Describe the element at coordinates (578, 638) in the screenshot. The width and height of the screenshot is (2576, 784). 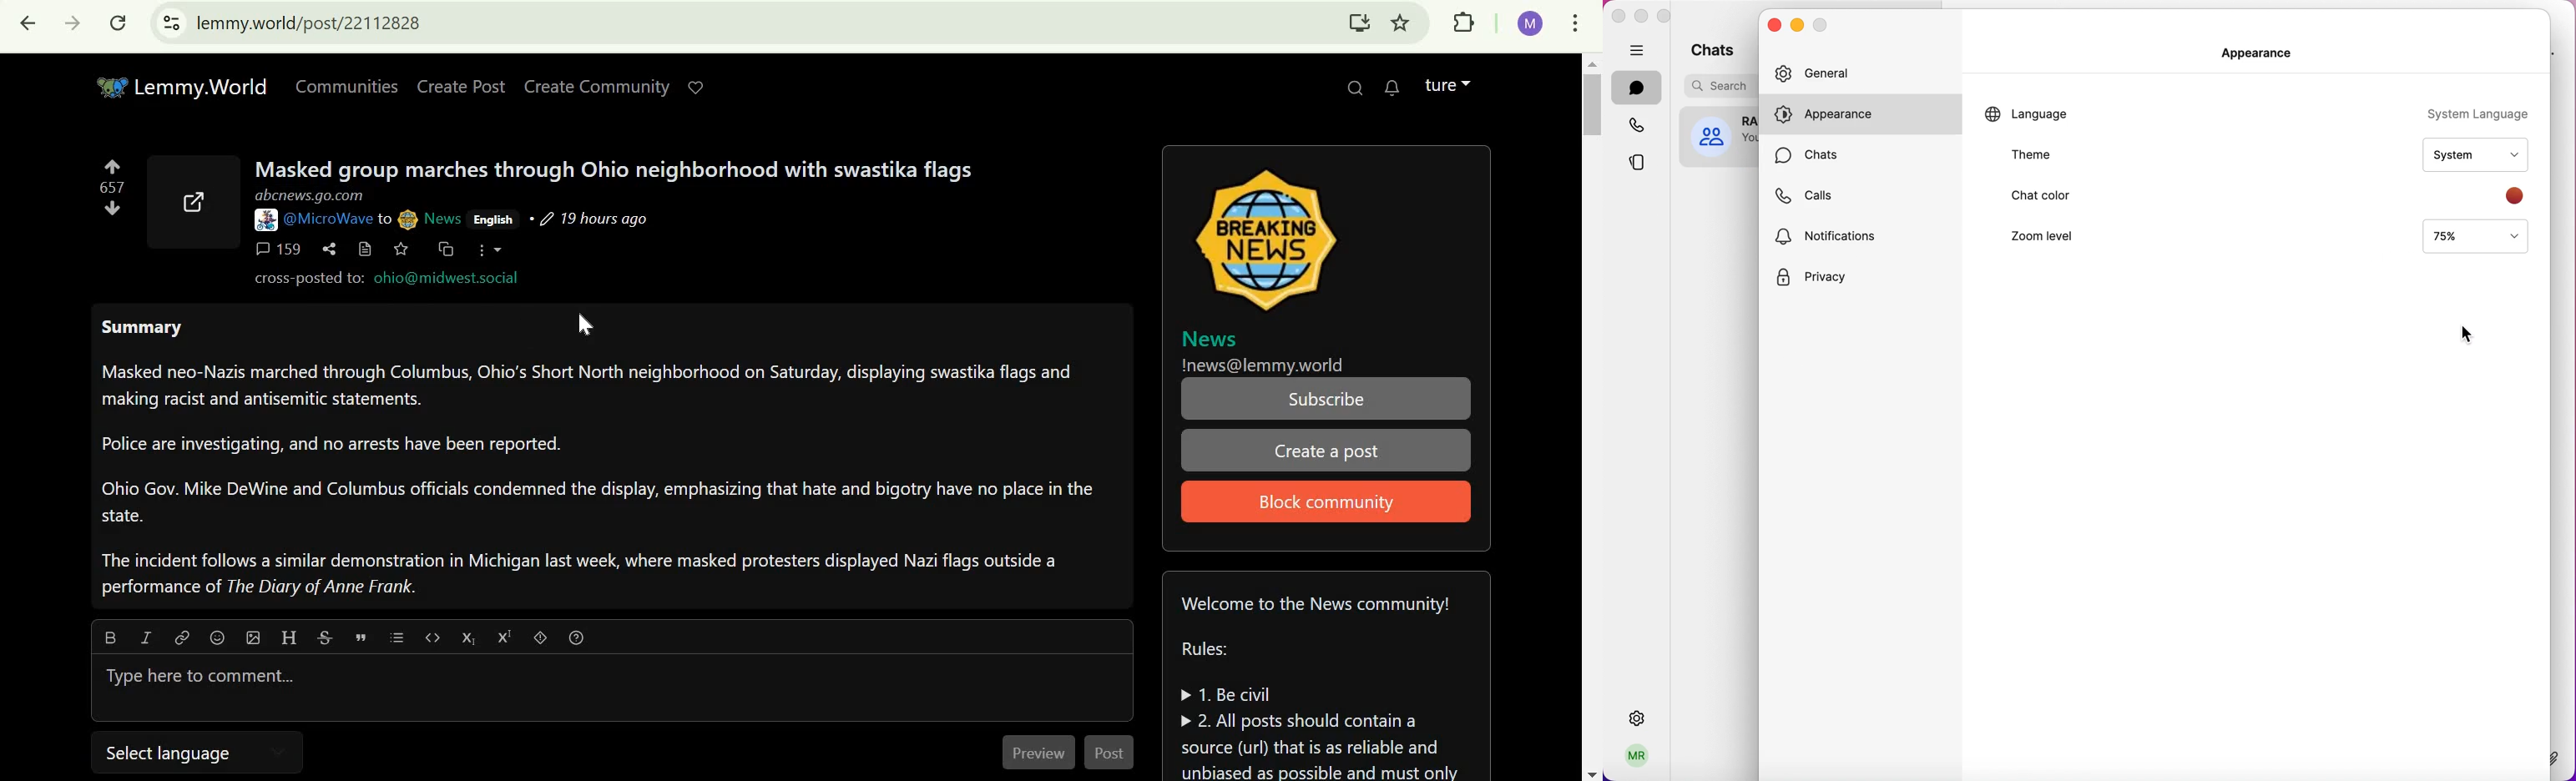
I see `formatting help` at that location.